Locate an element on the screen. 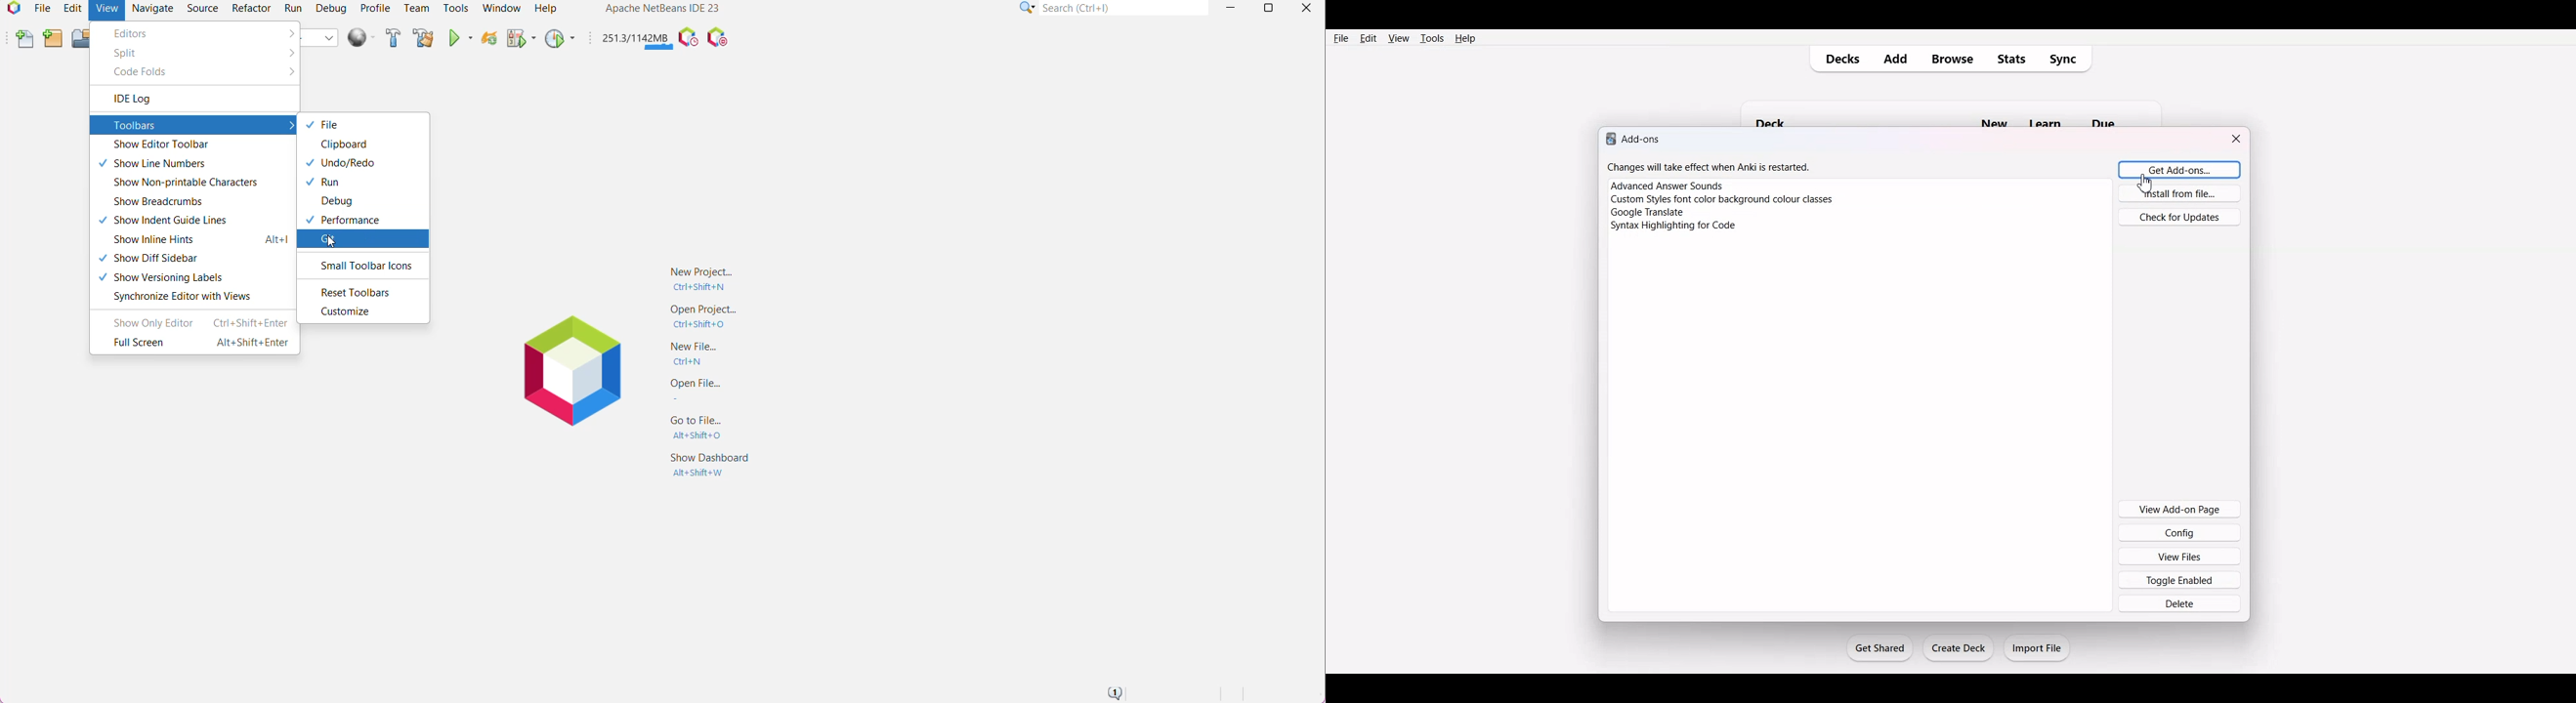 The image size is (2576, 728). Show Non-printable Characters is located at coordinates (184, 183).